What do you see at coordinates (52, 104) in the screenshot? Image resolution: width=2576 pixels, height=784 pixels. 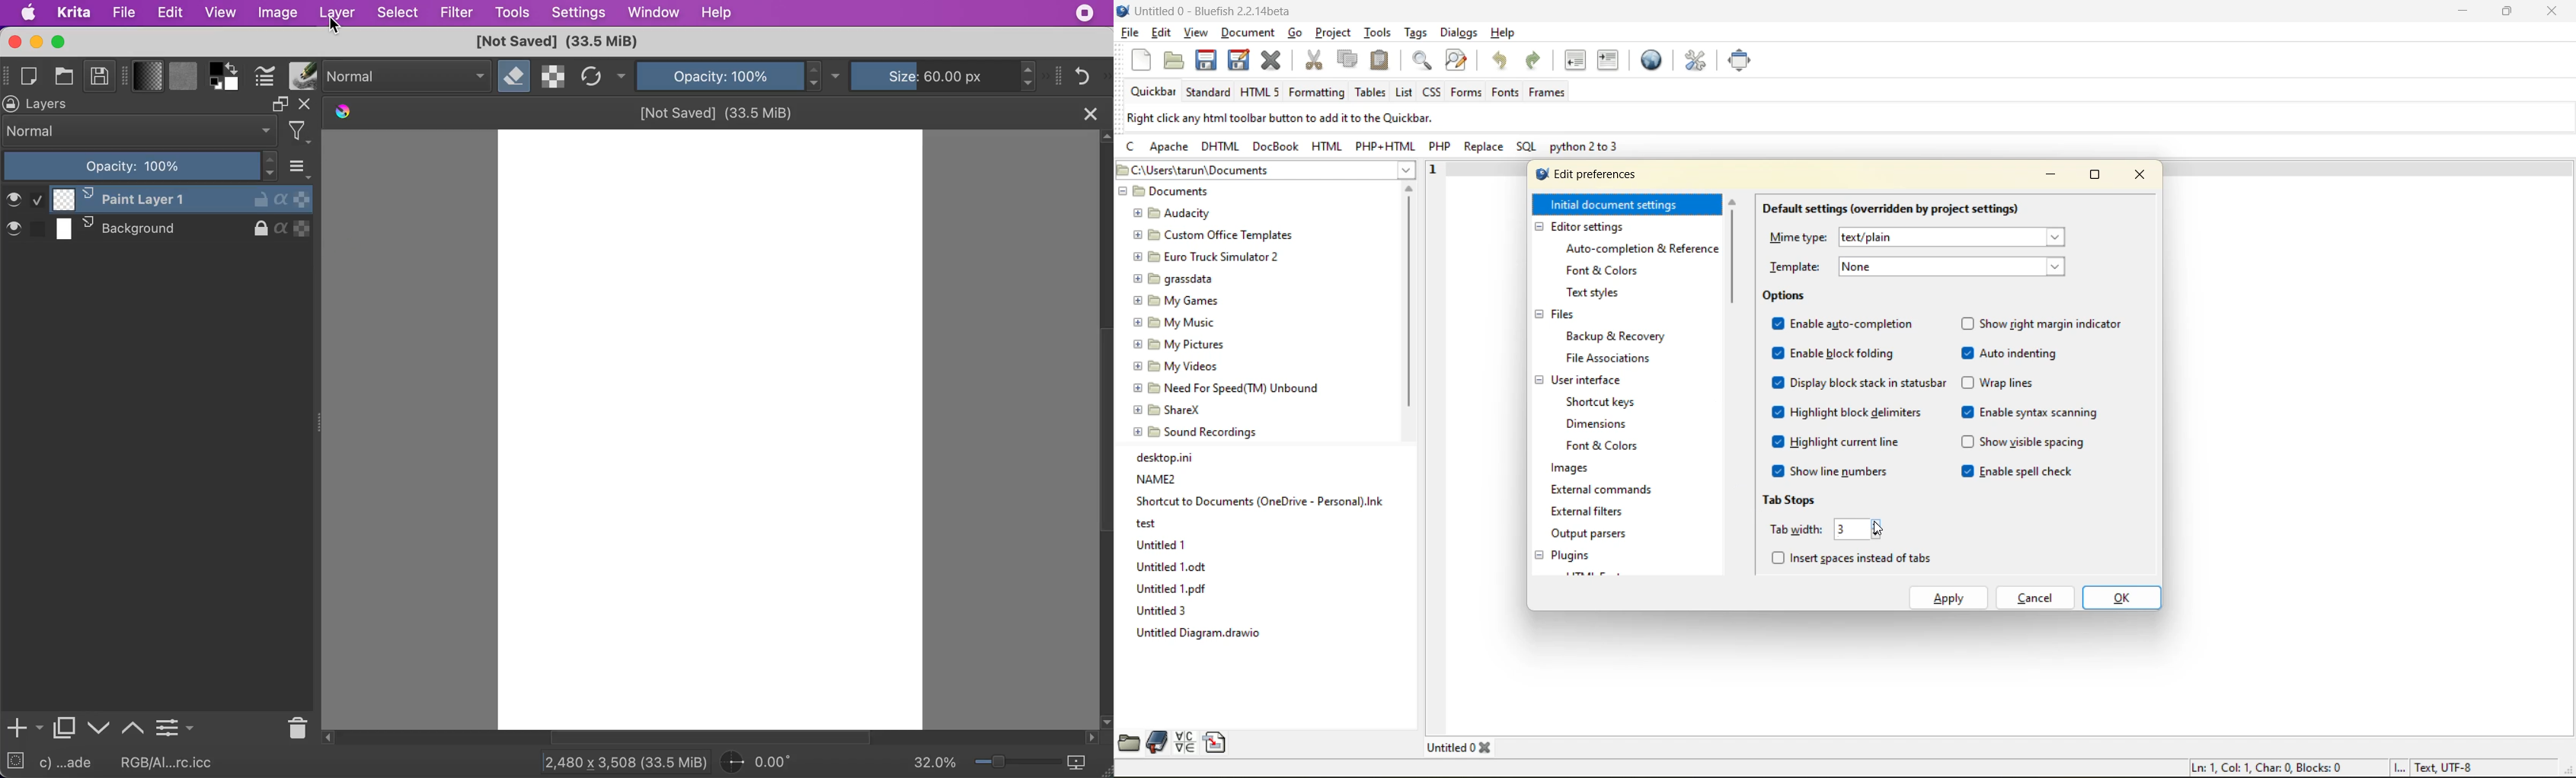 I see `layers` at bounding box center [52, 104].